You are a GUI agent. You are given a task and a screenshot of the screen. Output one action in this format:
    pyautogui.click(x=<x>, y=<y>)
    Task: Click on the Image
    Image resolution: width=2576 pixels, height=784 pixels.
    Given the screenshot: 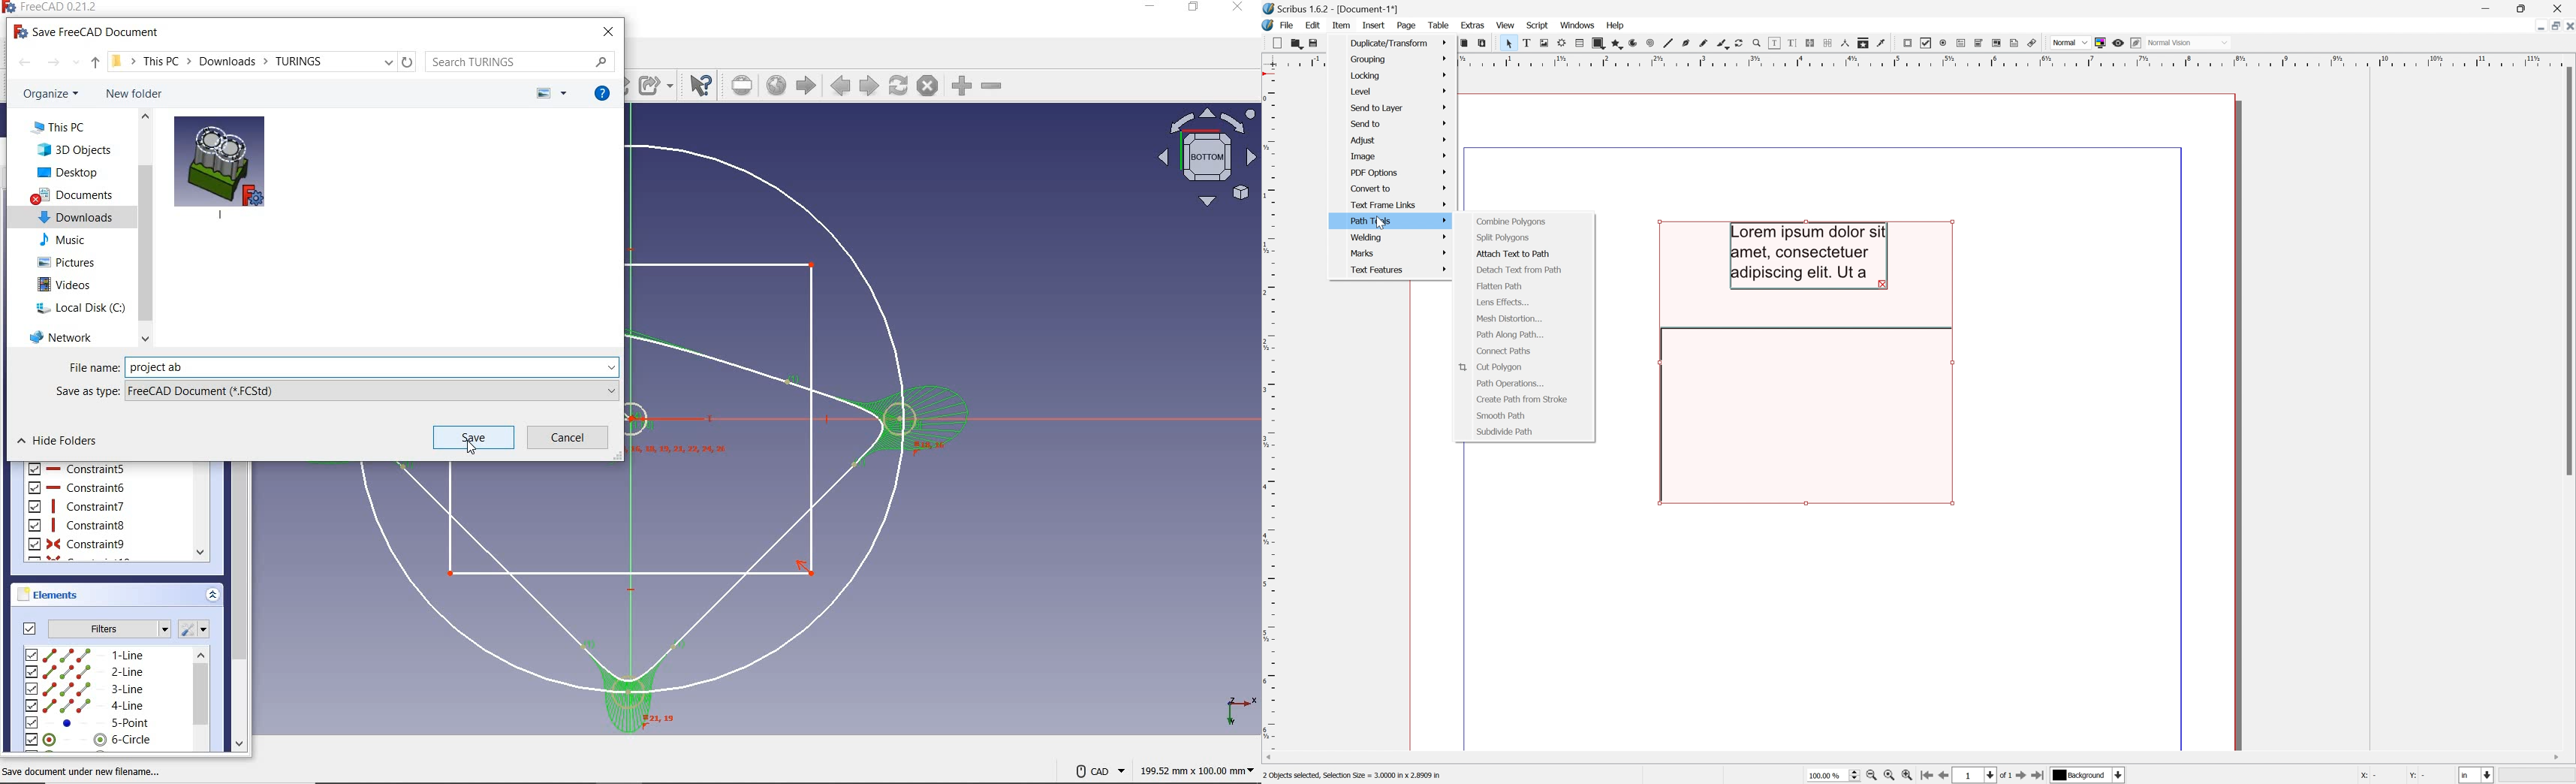 What is the action you would take?
    pyautogui.click(x=1397, y=156)
    